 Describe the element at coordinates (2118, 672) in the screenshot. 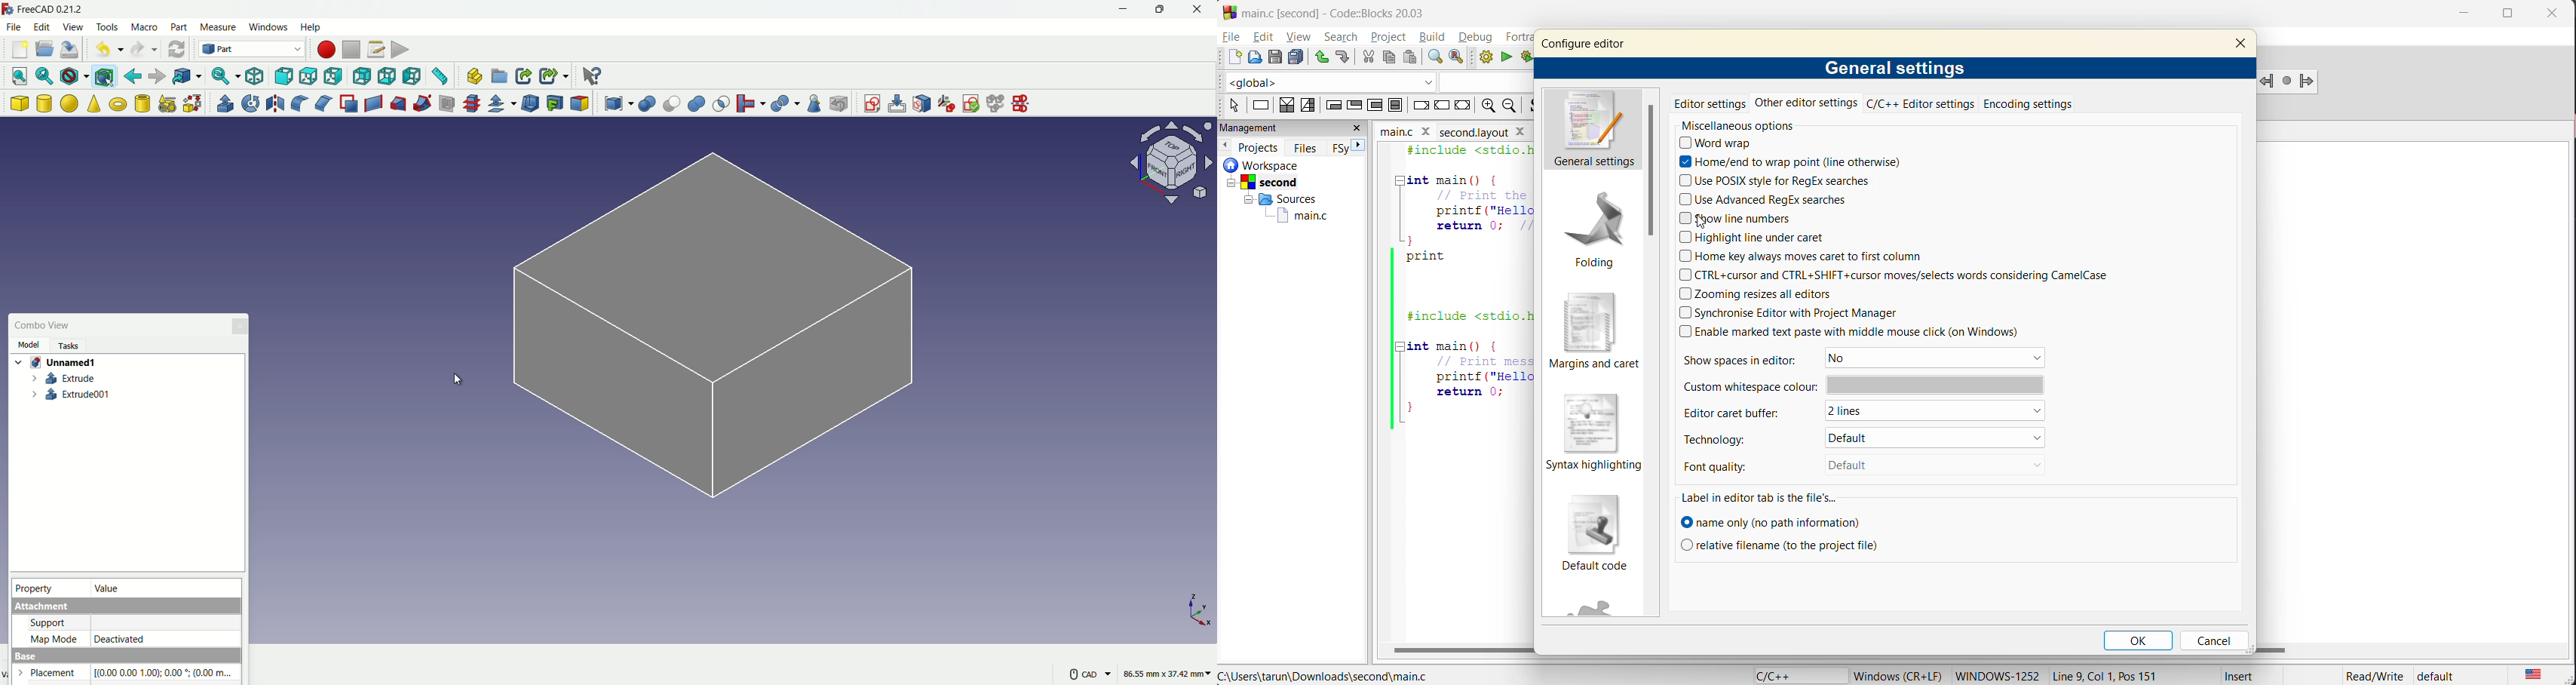

I see `Line 9, Col 1, Pos 151` at that location.